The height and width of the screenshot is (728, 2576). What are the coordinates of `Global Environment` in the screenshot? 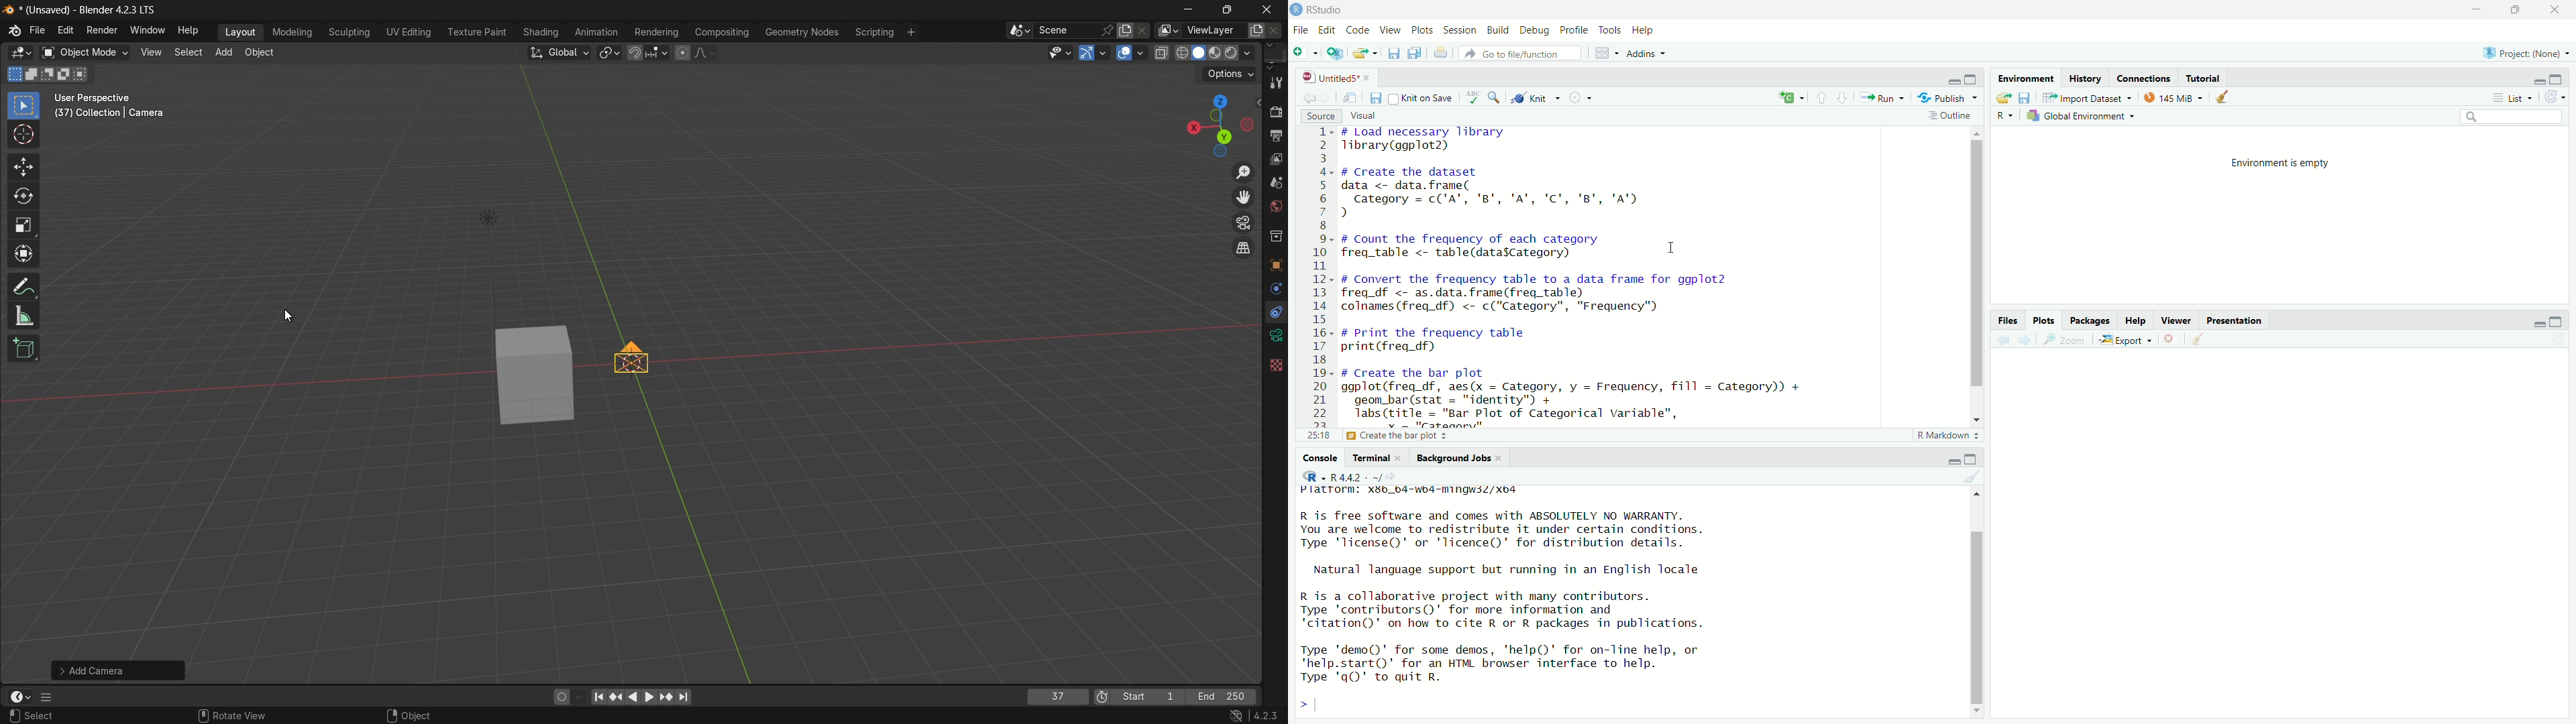 It's located at (2078, 117).